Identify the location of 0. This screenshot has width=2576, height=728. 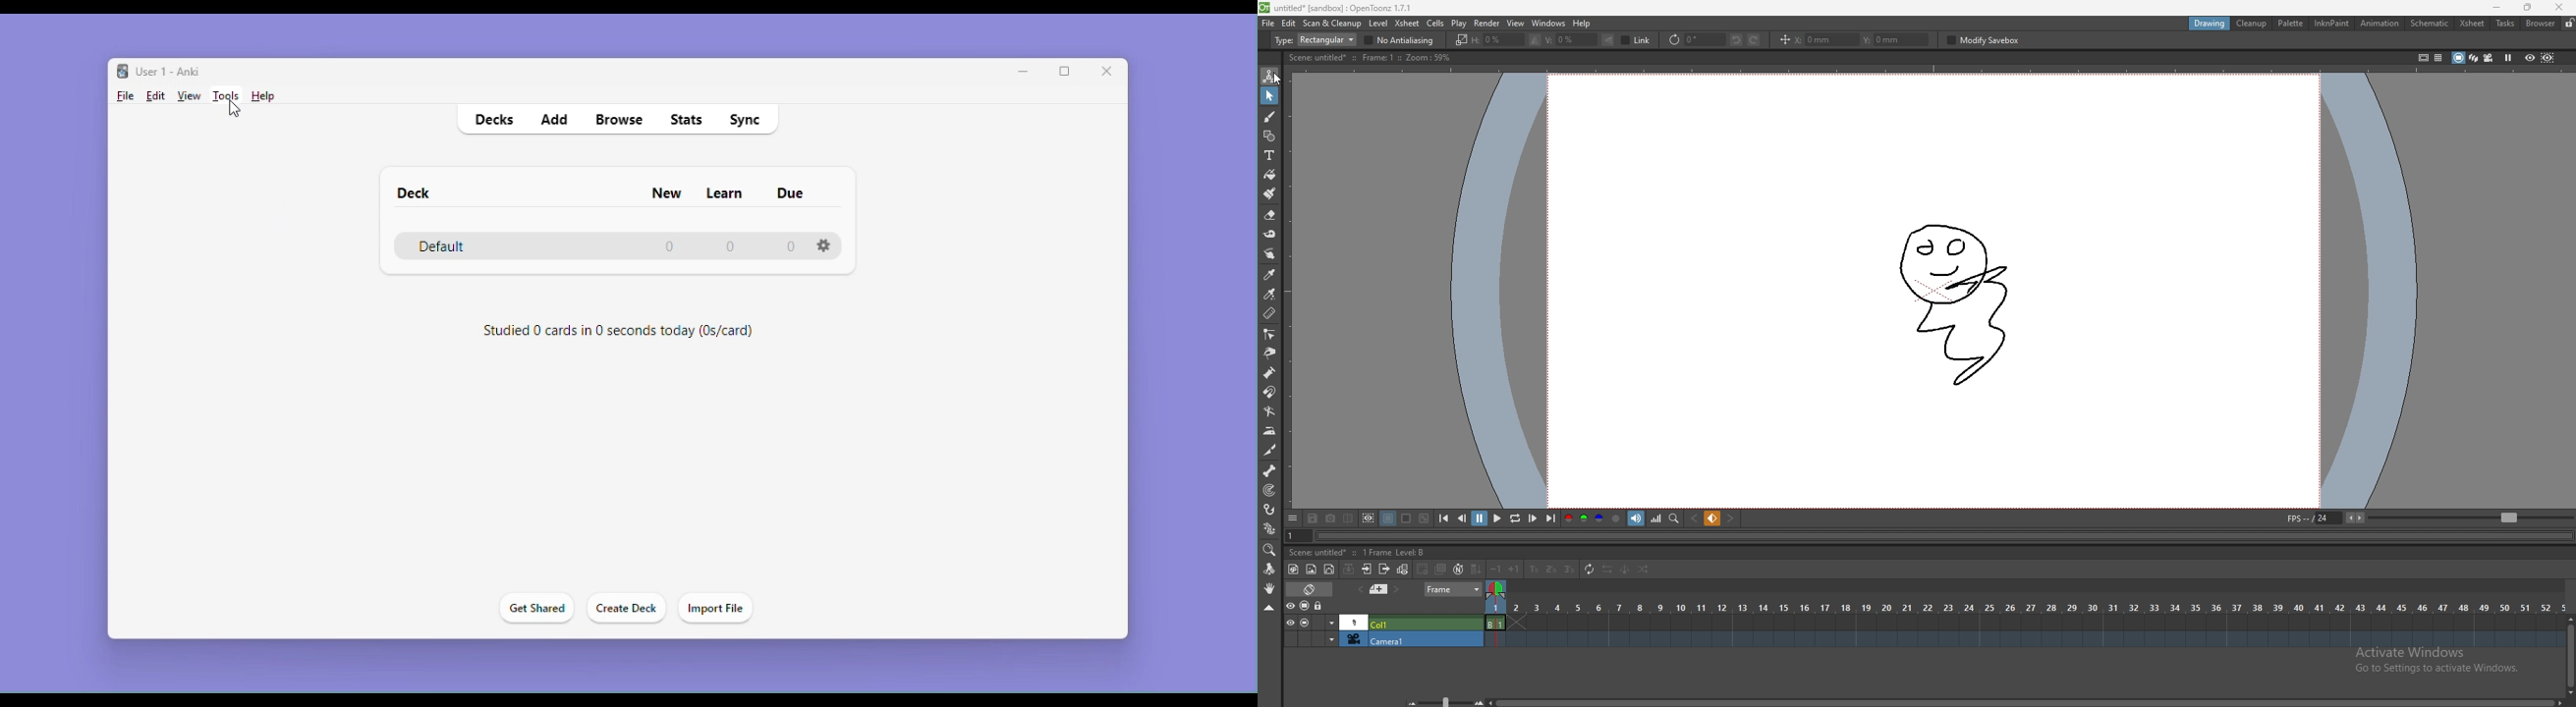
(668, 245).